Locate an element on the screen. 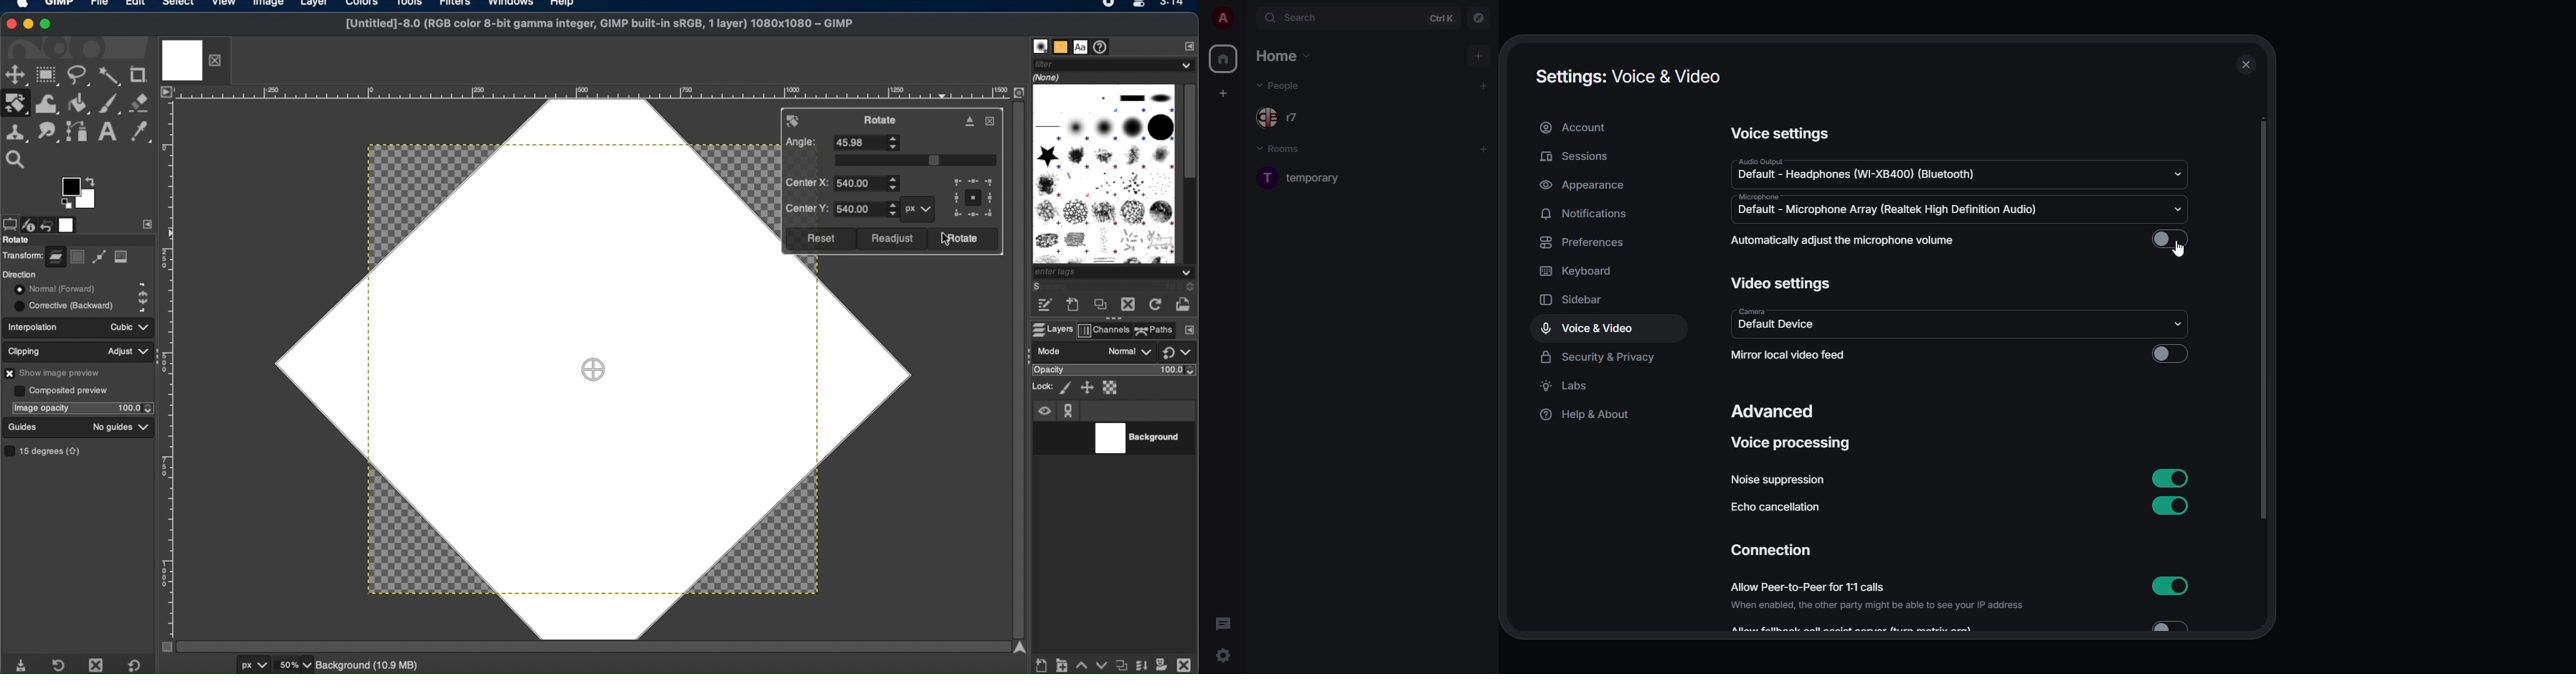 The image size is (2576, 700). preview is located at coordinates (66, 204).